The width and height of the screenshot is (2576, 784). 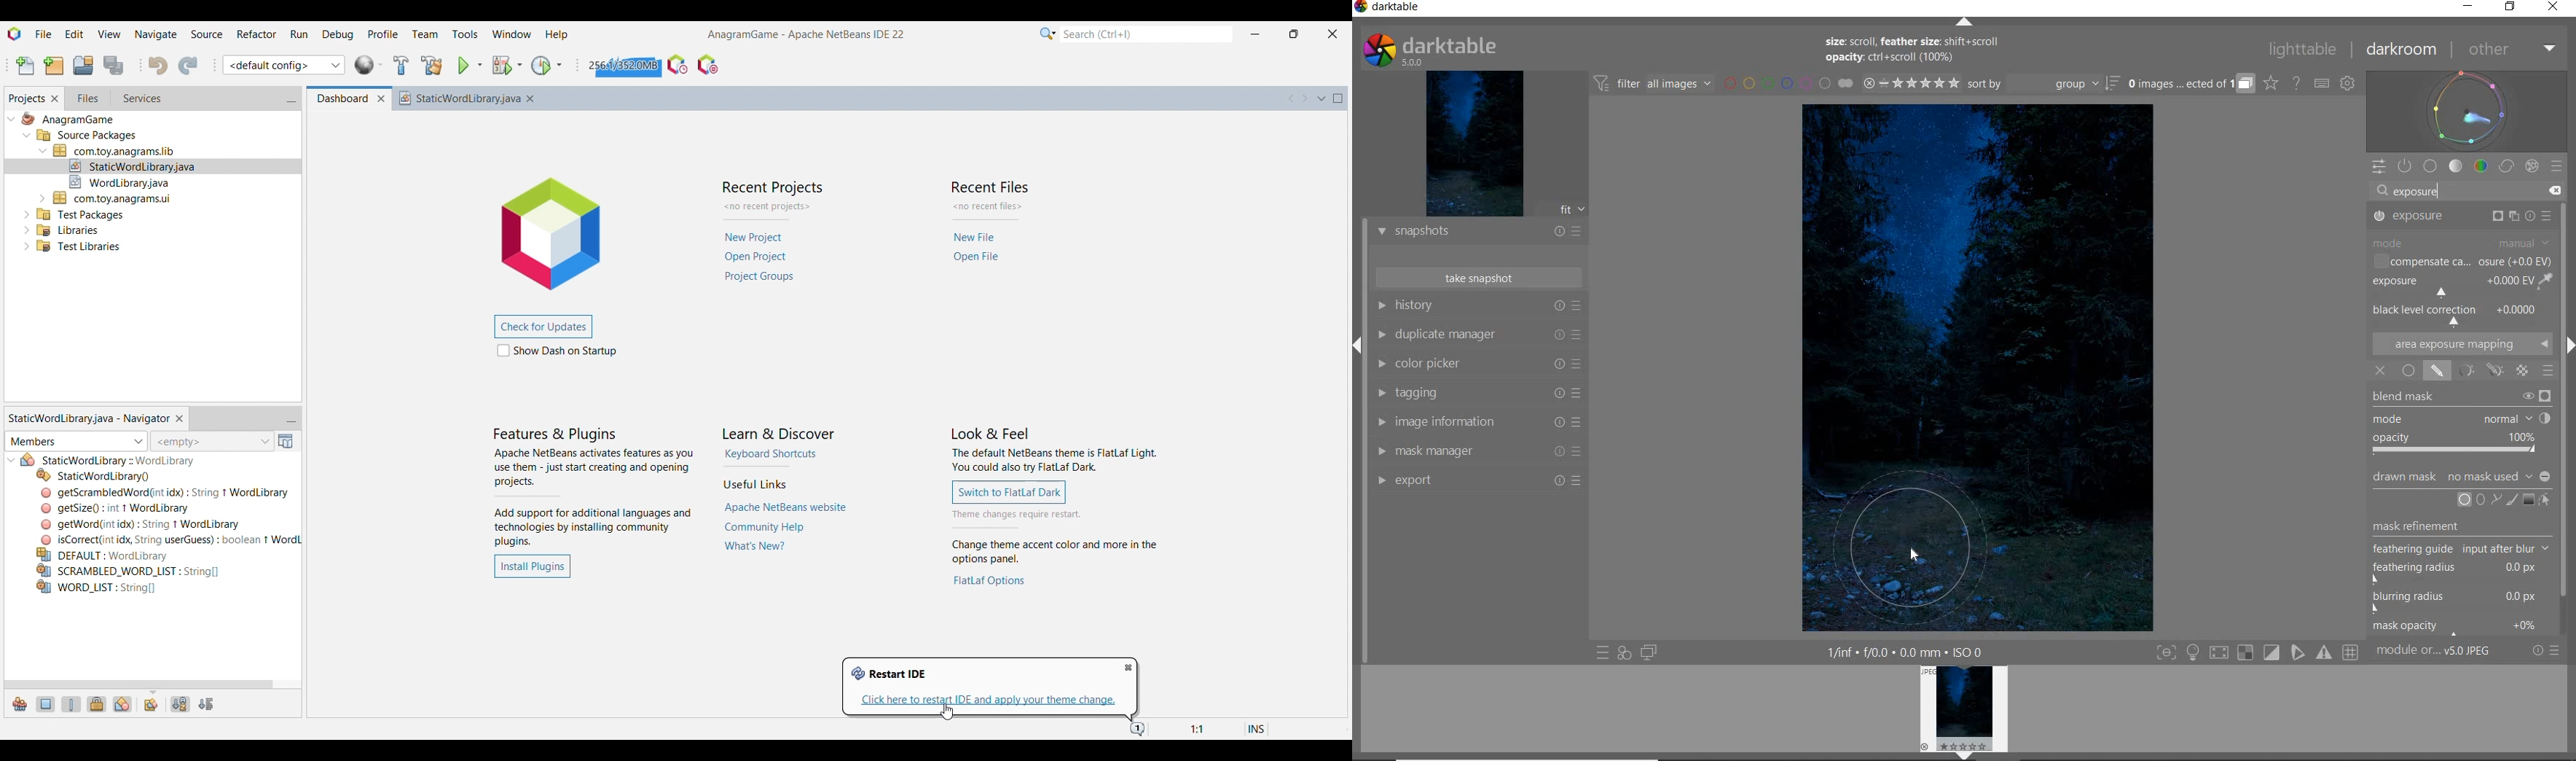 What do you see at coordinates (2043, 85) in the screenshot?
I see `SORT` at bounding box center [2043, 85].